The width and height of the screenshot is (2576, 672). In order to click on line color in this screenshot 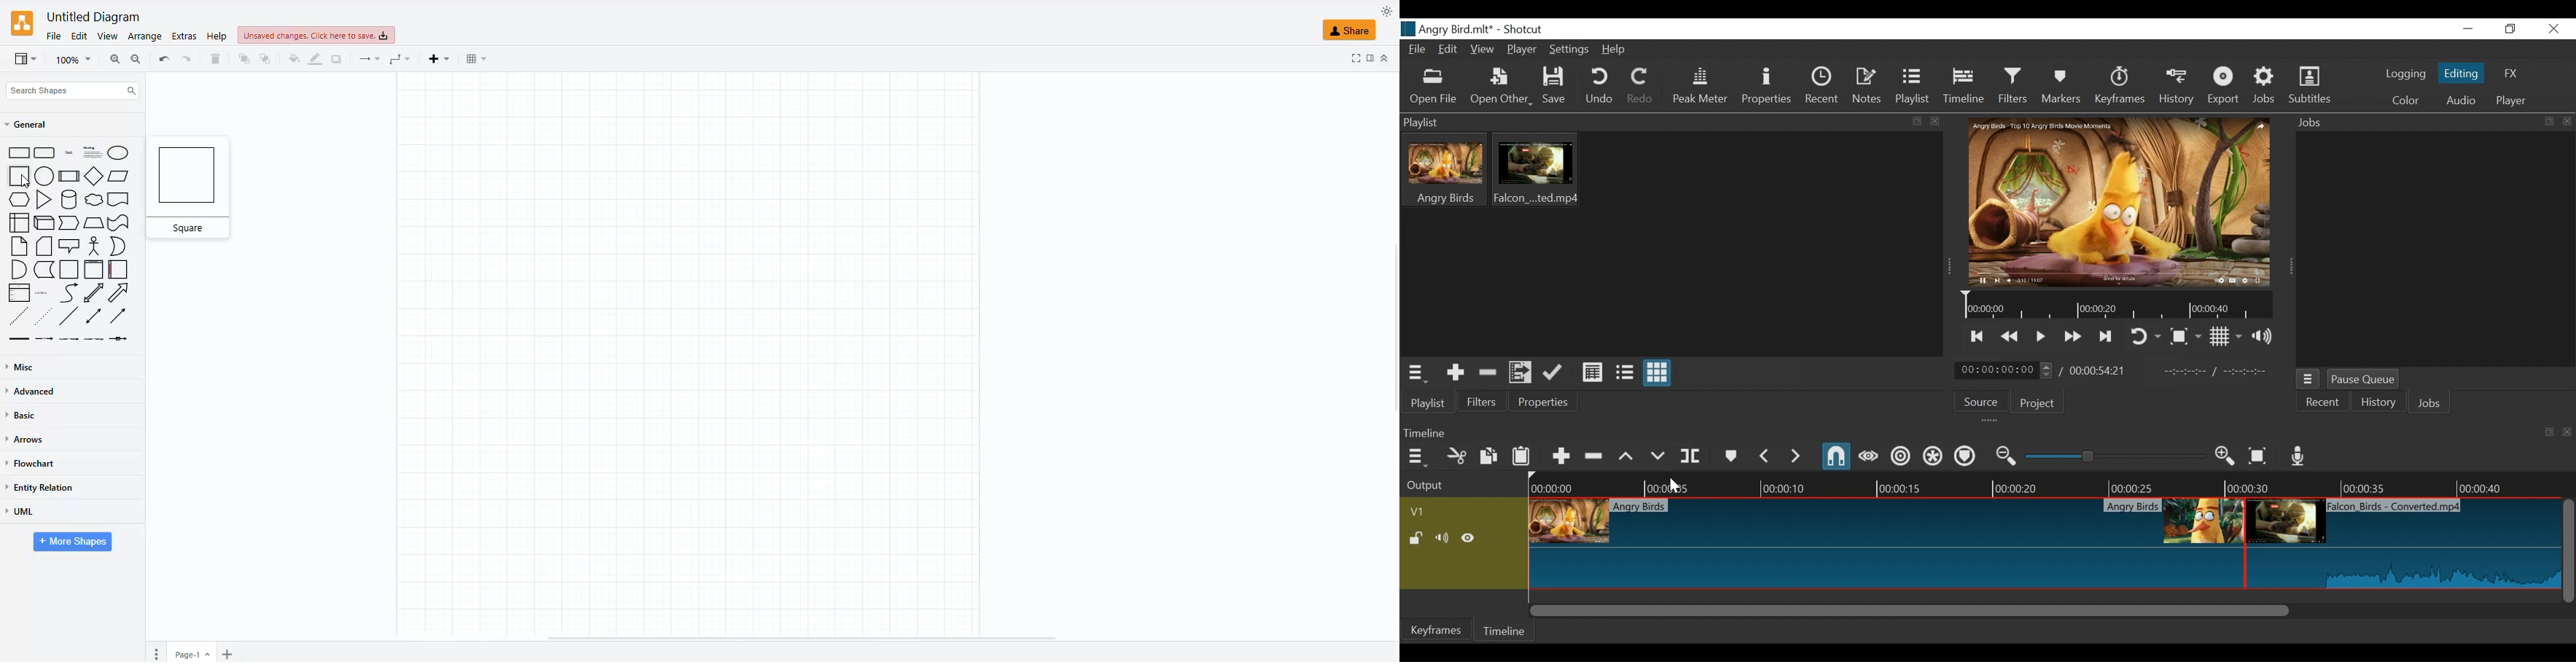, I will do `click(313, 61)`.